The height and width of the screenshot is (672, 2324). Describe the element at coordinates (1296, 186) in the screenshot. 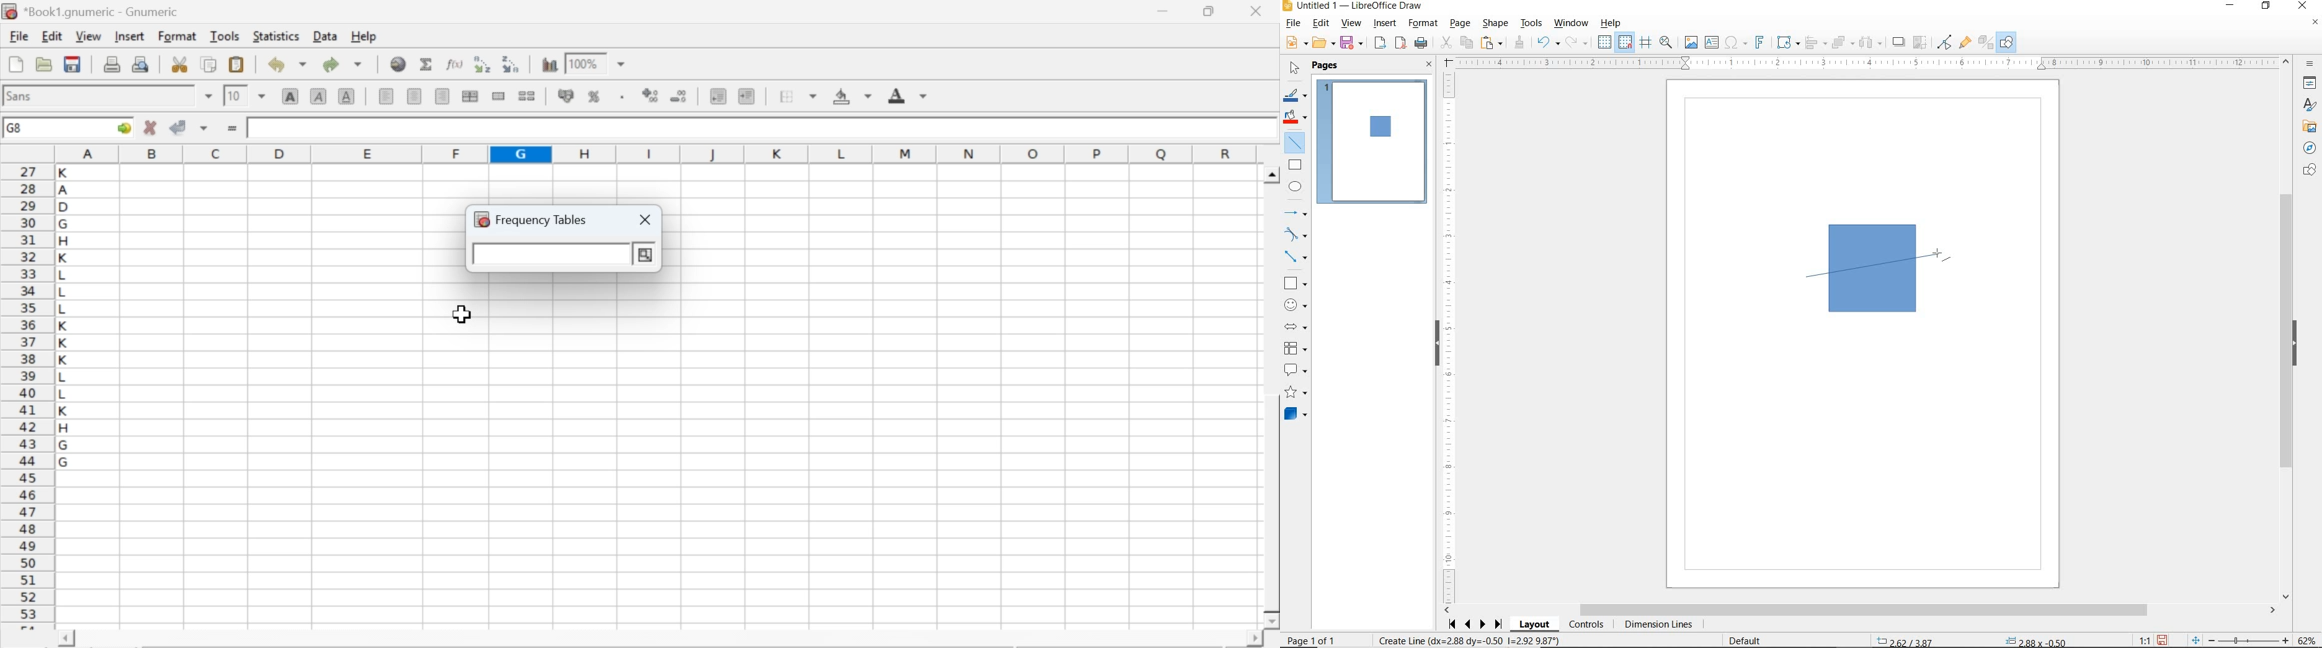

I see `ELLIPSE` at that location.